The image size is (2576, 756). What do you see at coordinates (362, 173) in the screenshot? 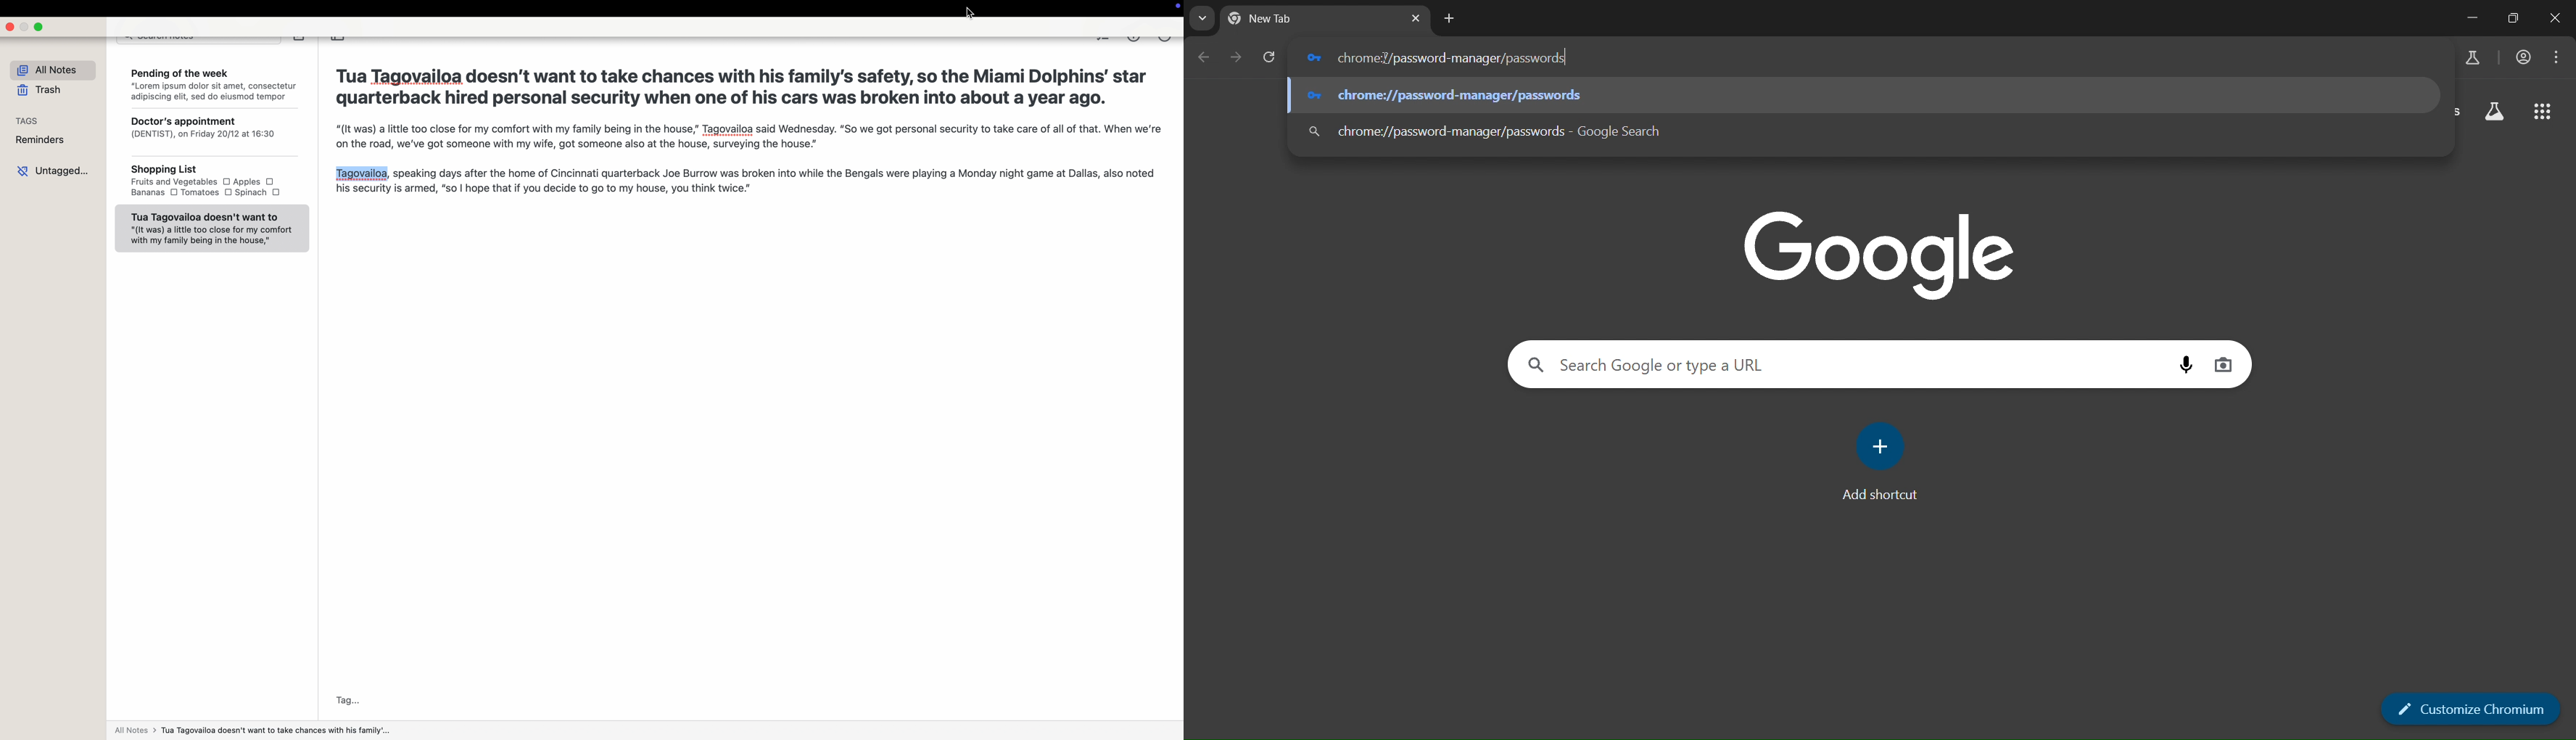
I see `selected Tagovailoa word` at bounding box center [362, 173].